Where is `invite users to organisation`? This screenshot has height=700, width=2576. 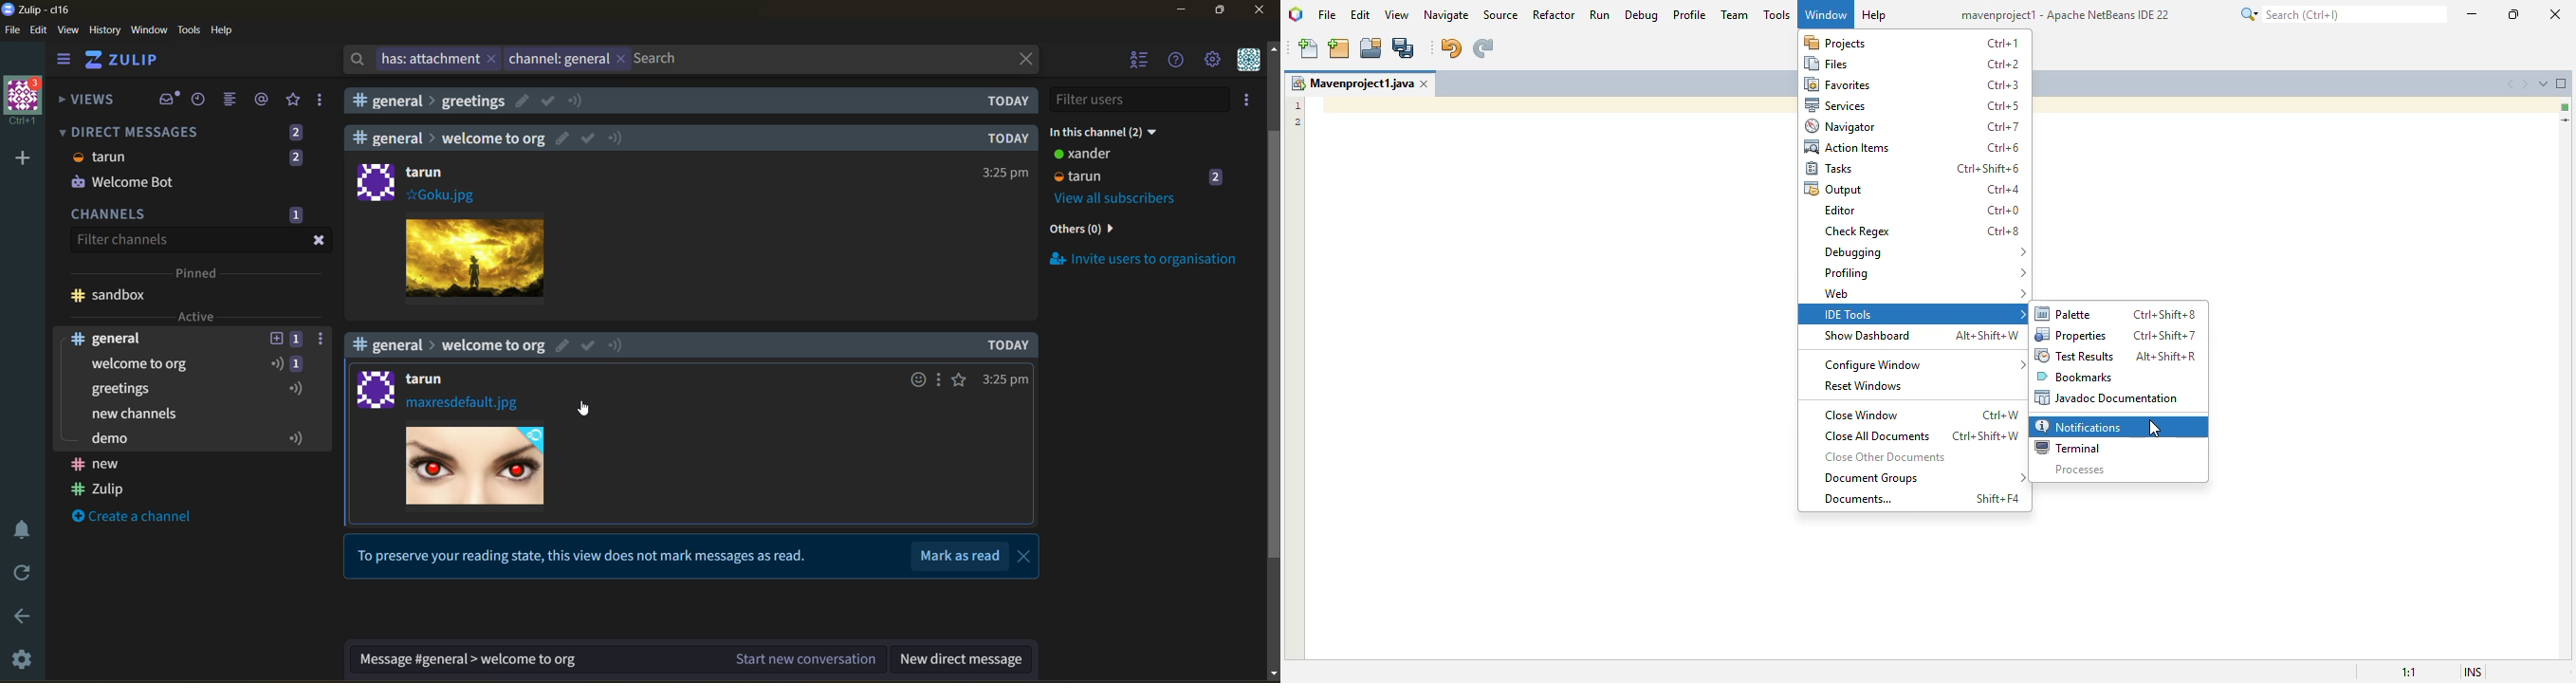 invite users to organisation is located at coordinates (1248, 99).